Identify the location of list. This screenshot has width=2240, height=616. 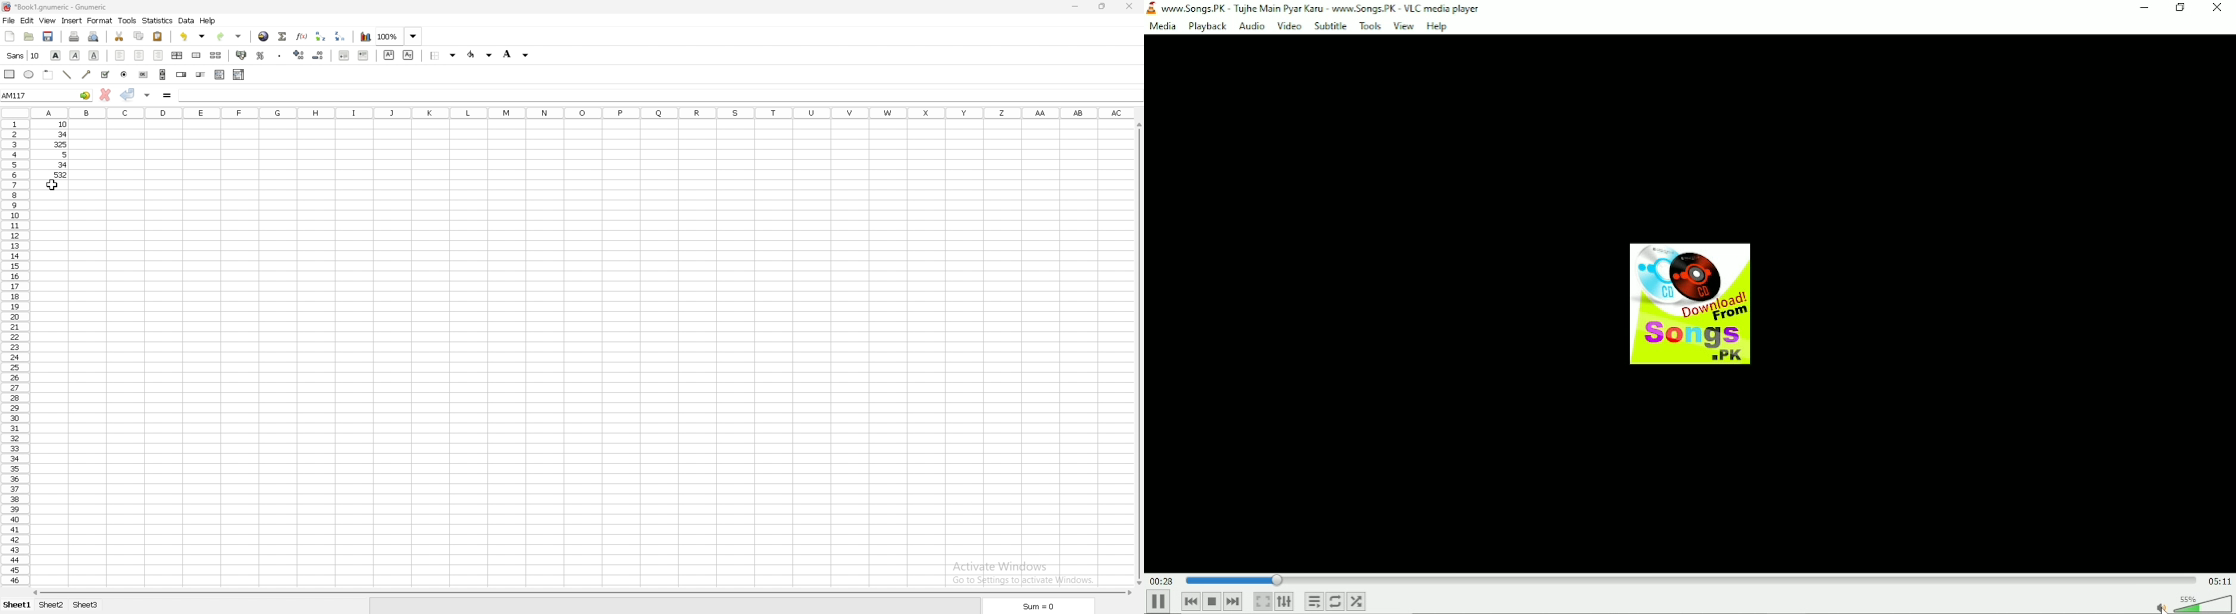
(221, 74).